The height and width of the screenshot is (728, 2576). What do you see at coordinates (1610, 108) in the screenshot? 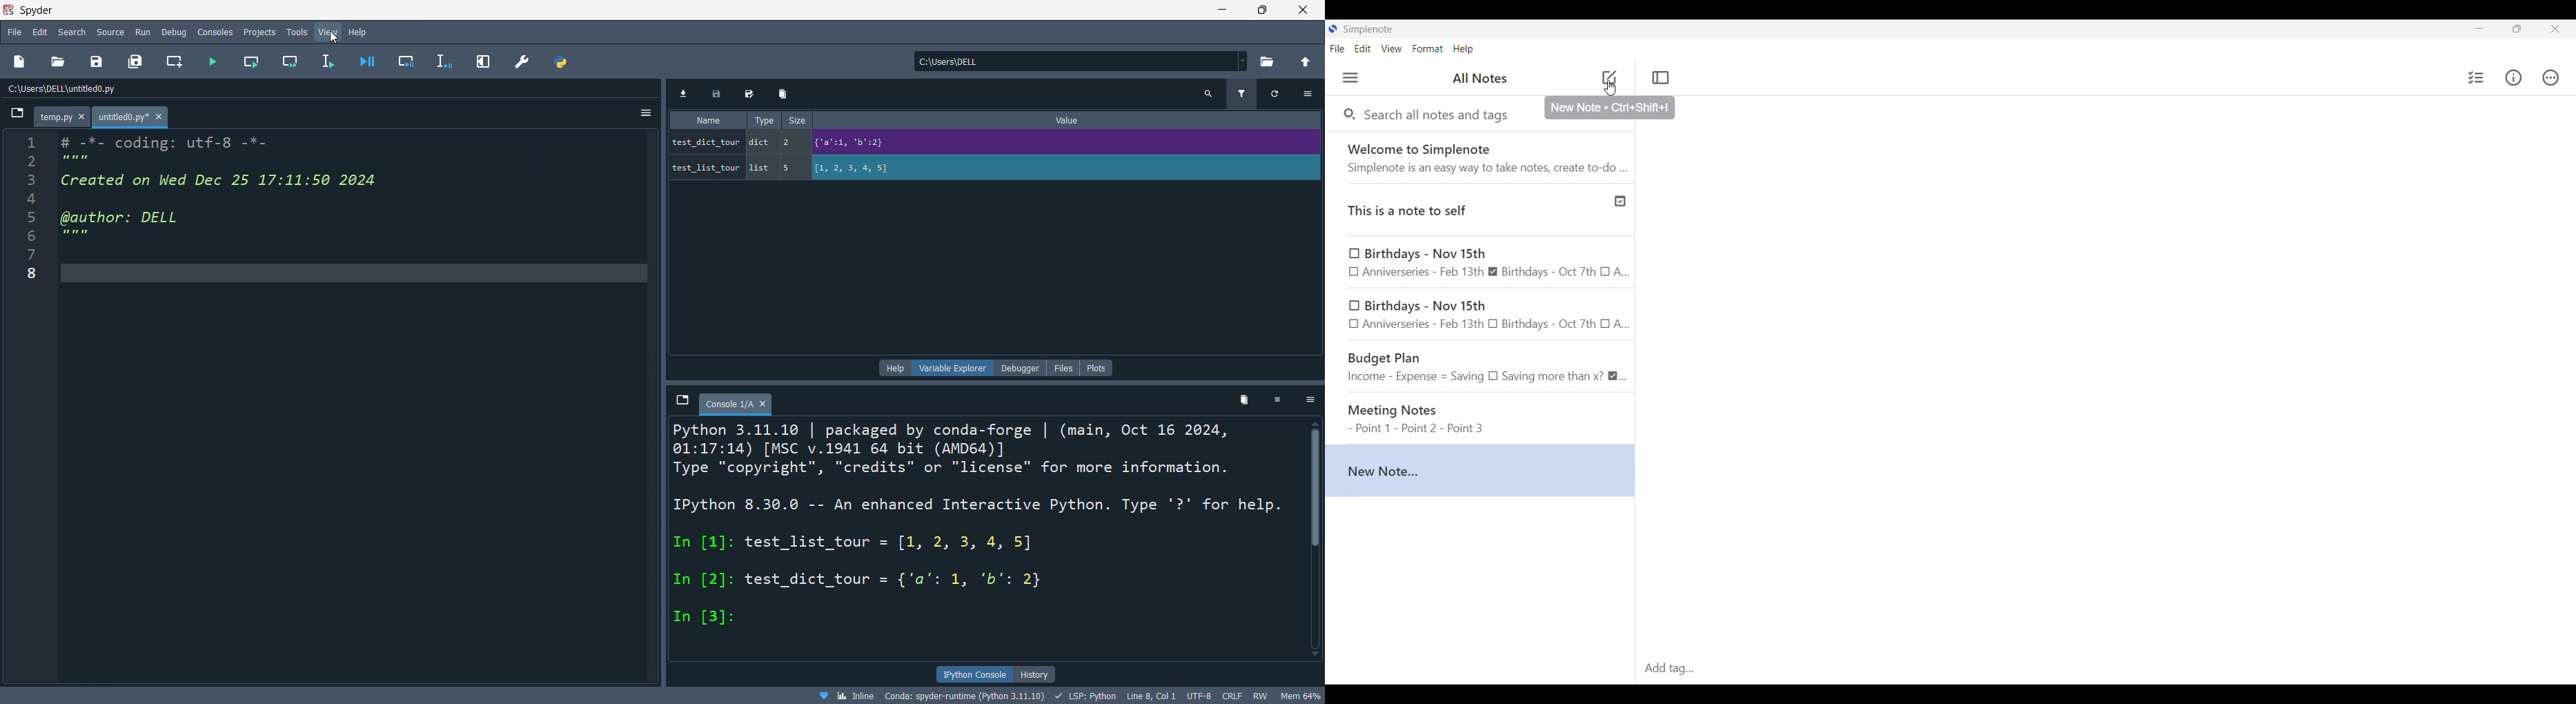
I see `Description of selected icon` at bounding box center [1610, 108].